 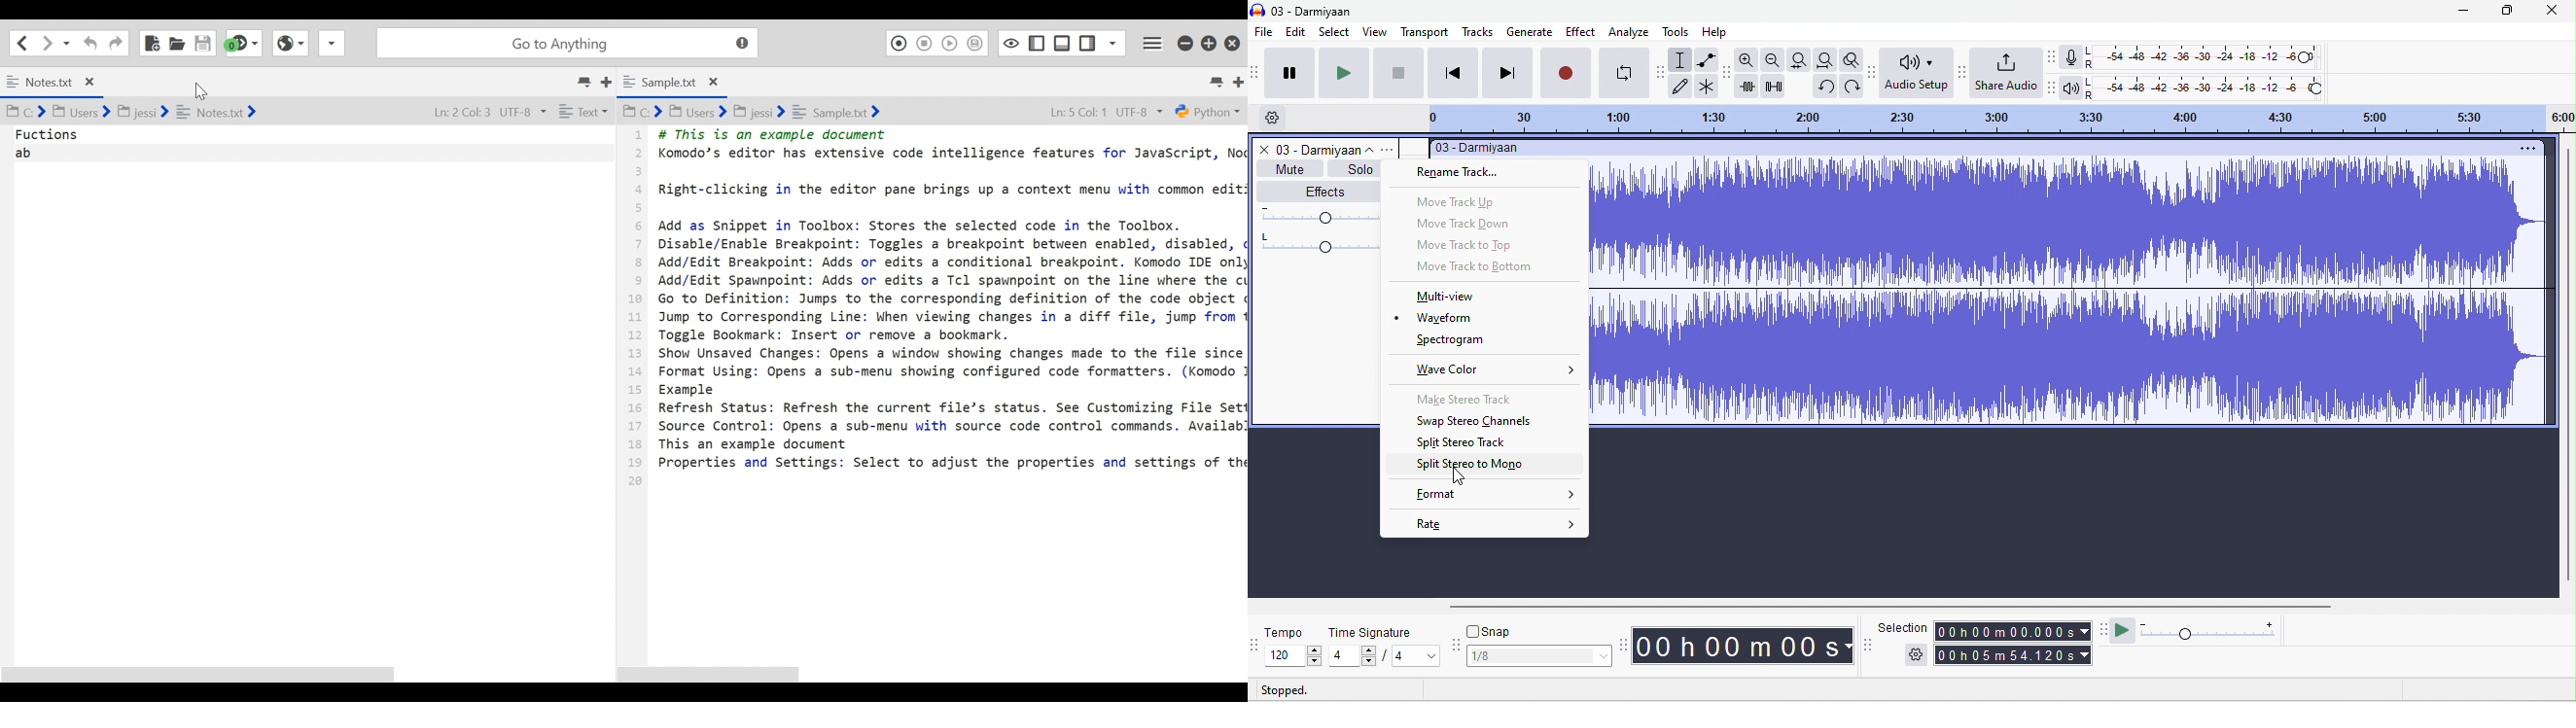 I want to click on analyze, so click(x=1631, y=31).